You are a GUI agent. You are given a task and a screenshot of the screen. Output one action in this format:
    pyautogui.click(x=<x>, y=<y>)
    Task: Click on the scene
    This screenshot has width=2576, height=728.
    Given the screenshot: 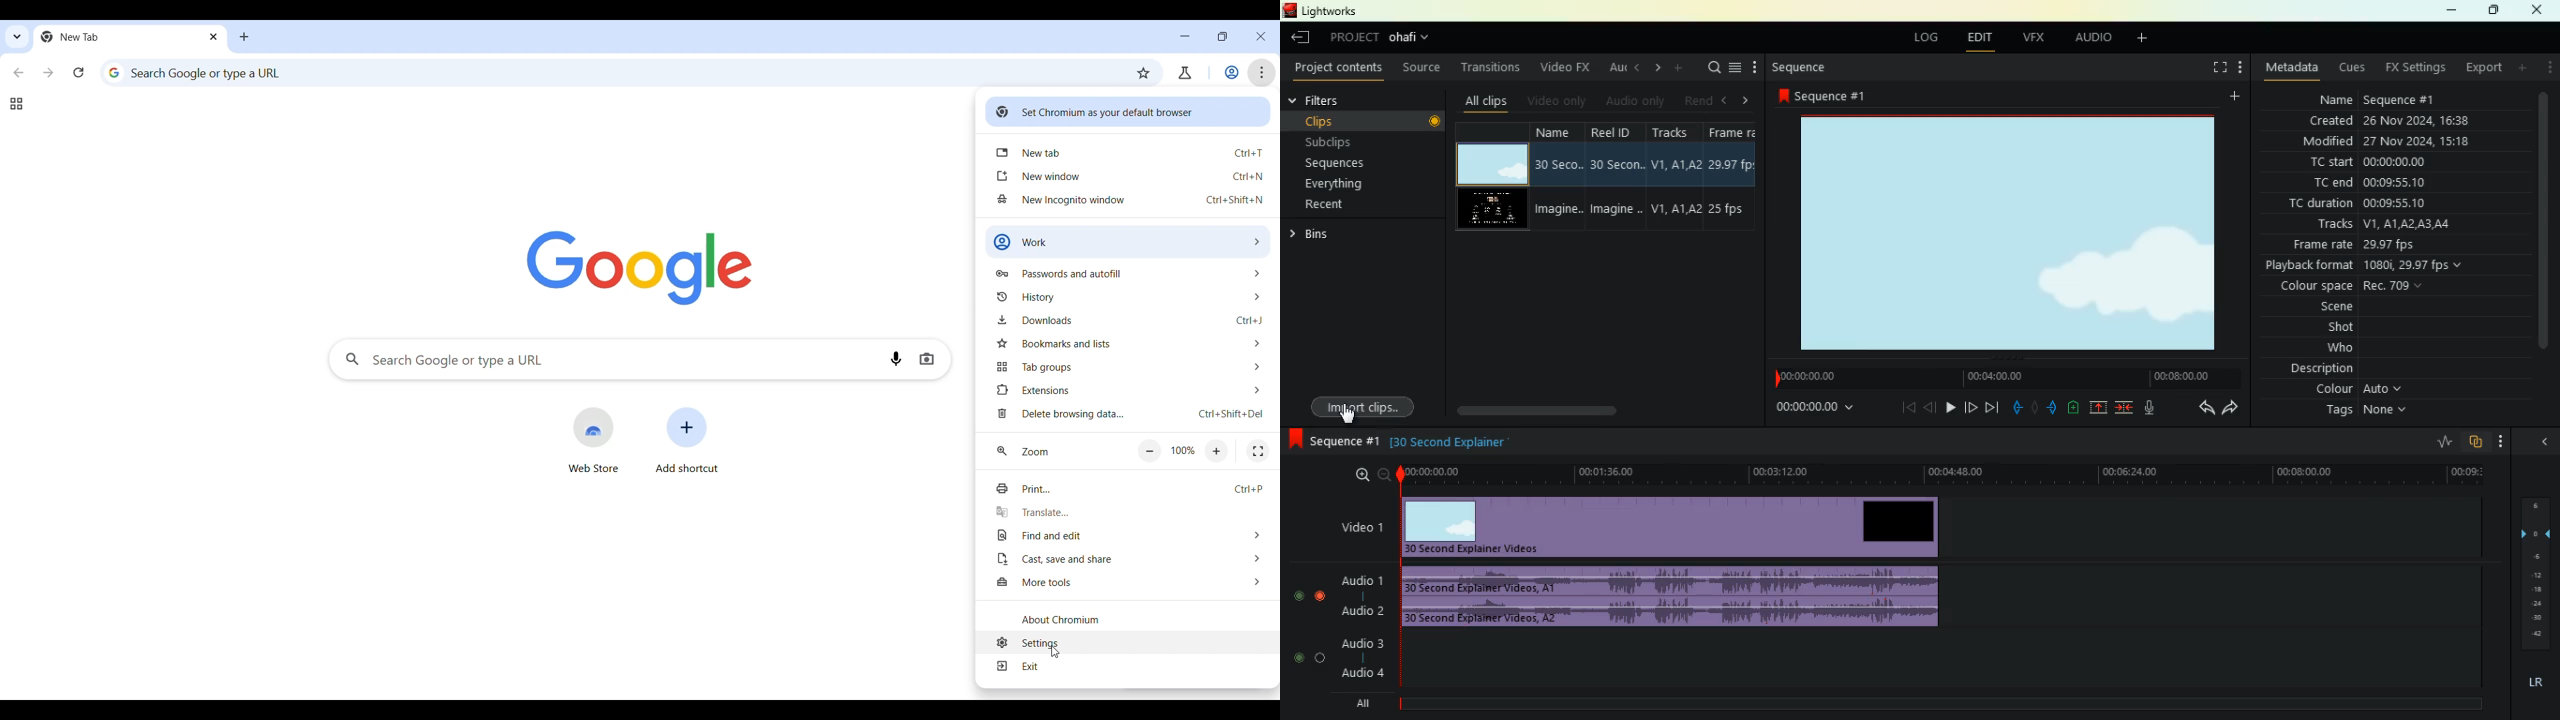 What is the action you would take?
    pyautogui.click(x=2315, y=309)
    